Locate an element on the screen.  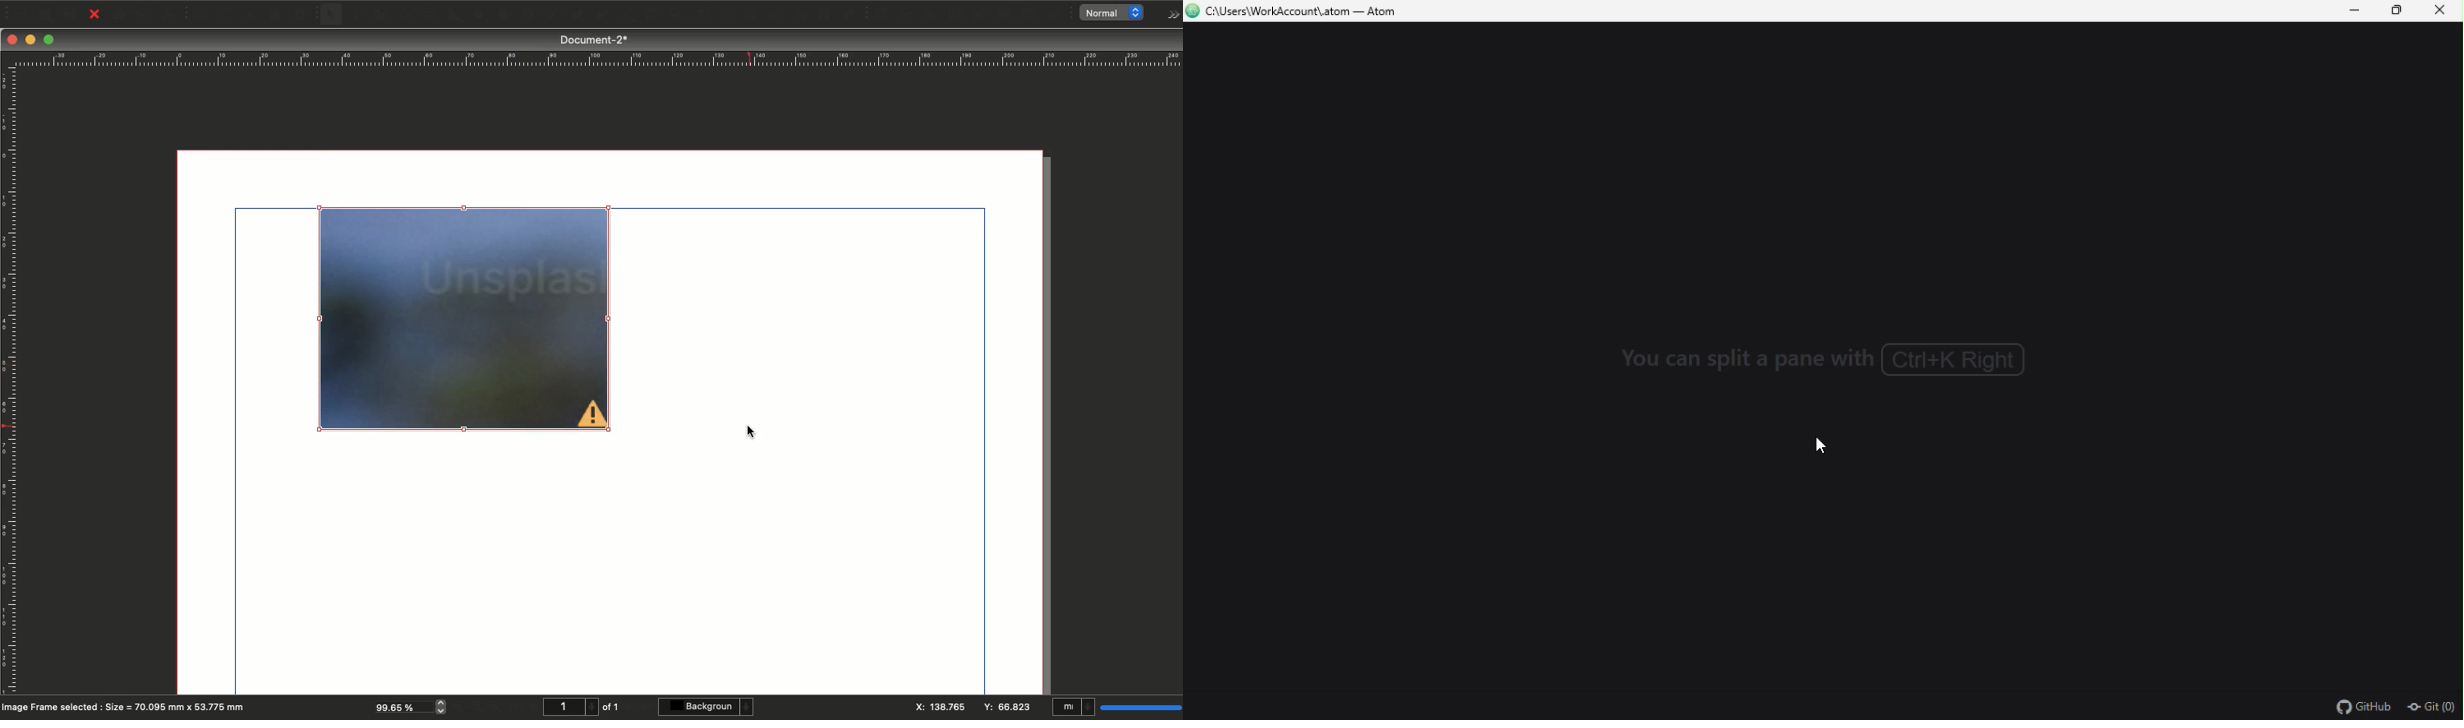
Shape is located at coordinates (456, 16).